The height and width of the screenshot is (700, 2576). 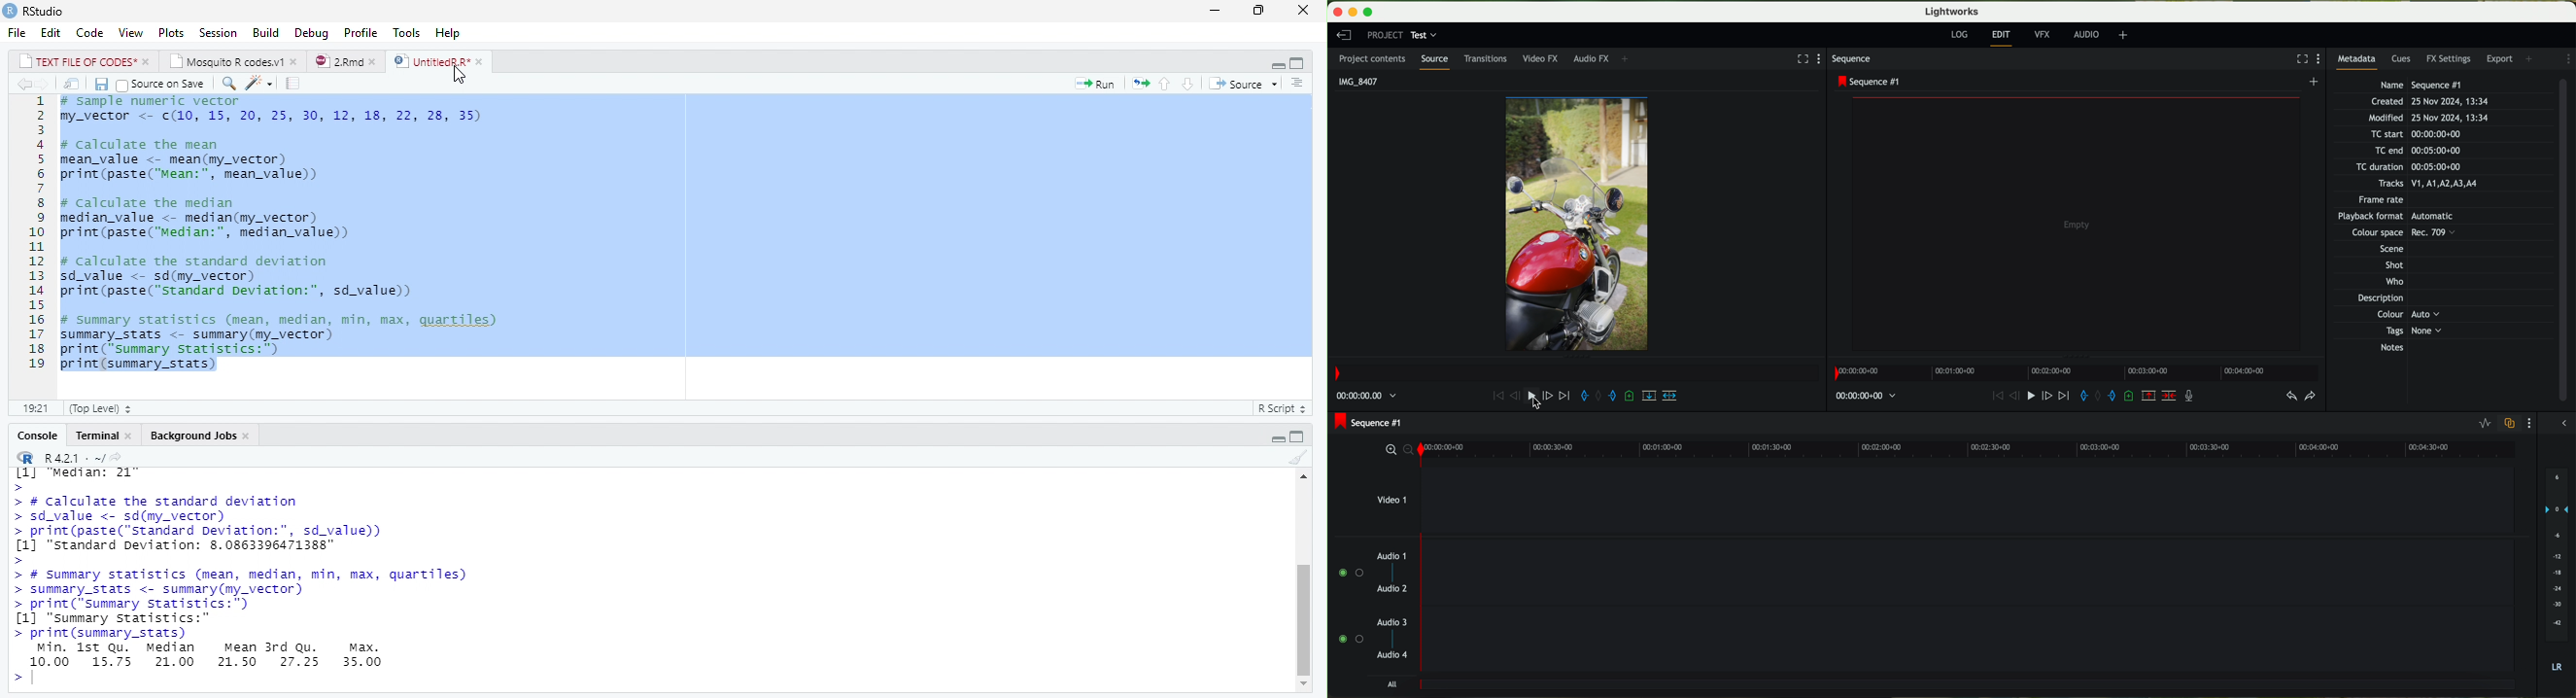 I want to click on fullscreen, so click(x=2299, y=59).